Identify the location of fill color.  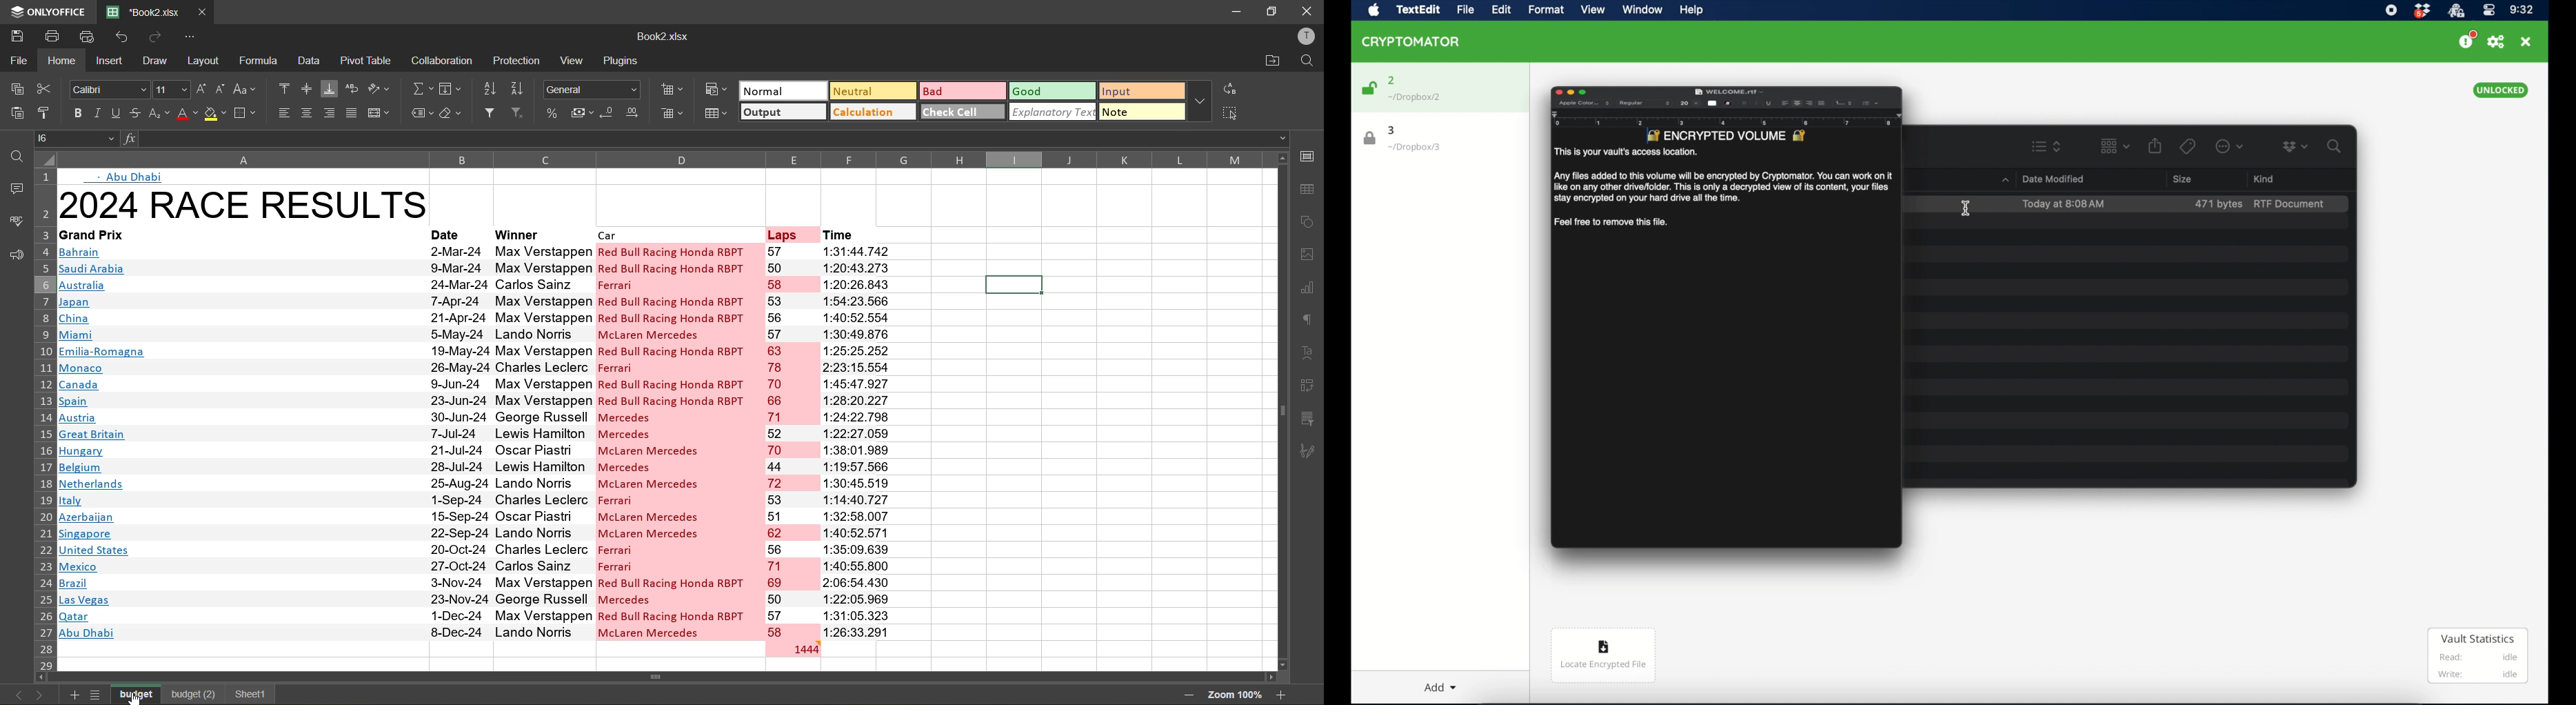
(217, 117).